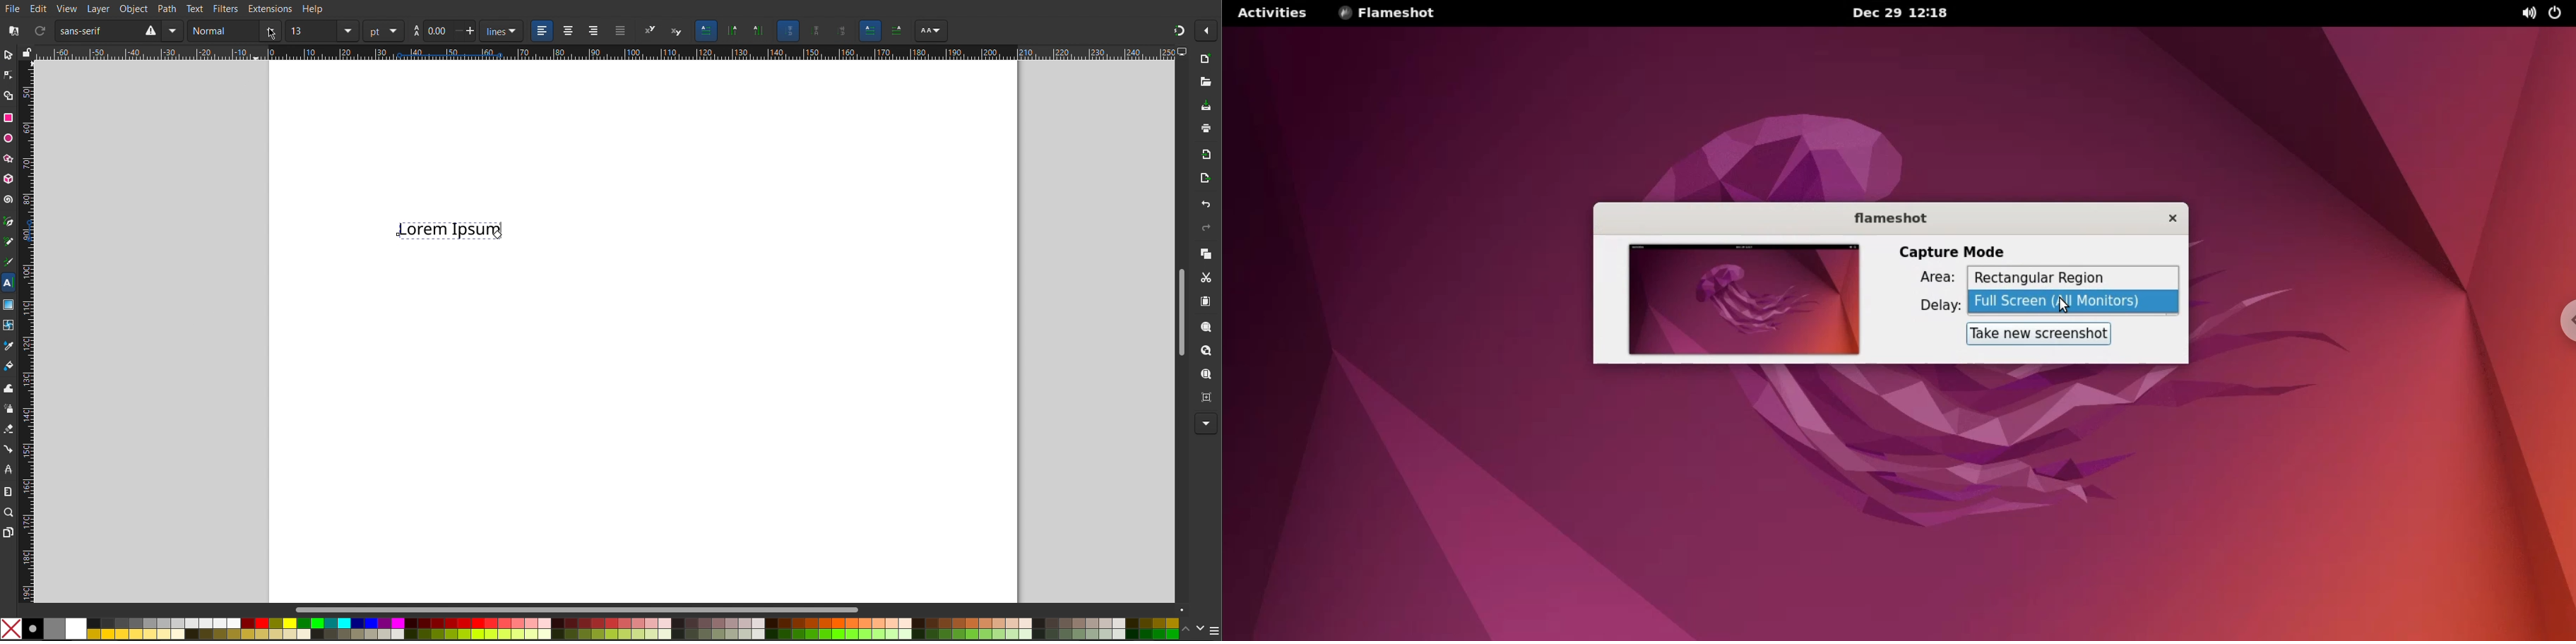 The image size is (2576, 644). I want to click on Eraser Tool, so click(9, 429).